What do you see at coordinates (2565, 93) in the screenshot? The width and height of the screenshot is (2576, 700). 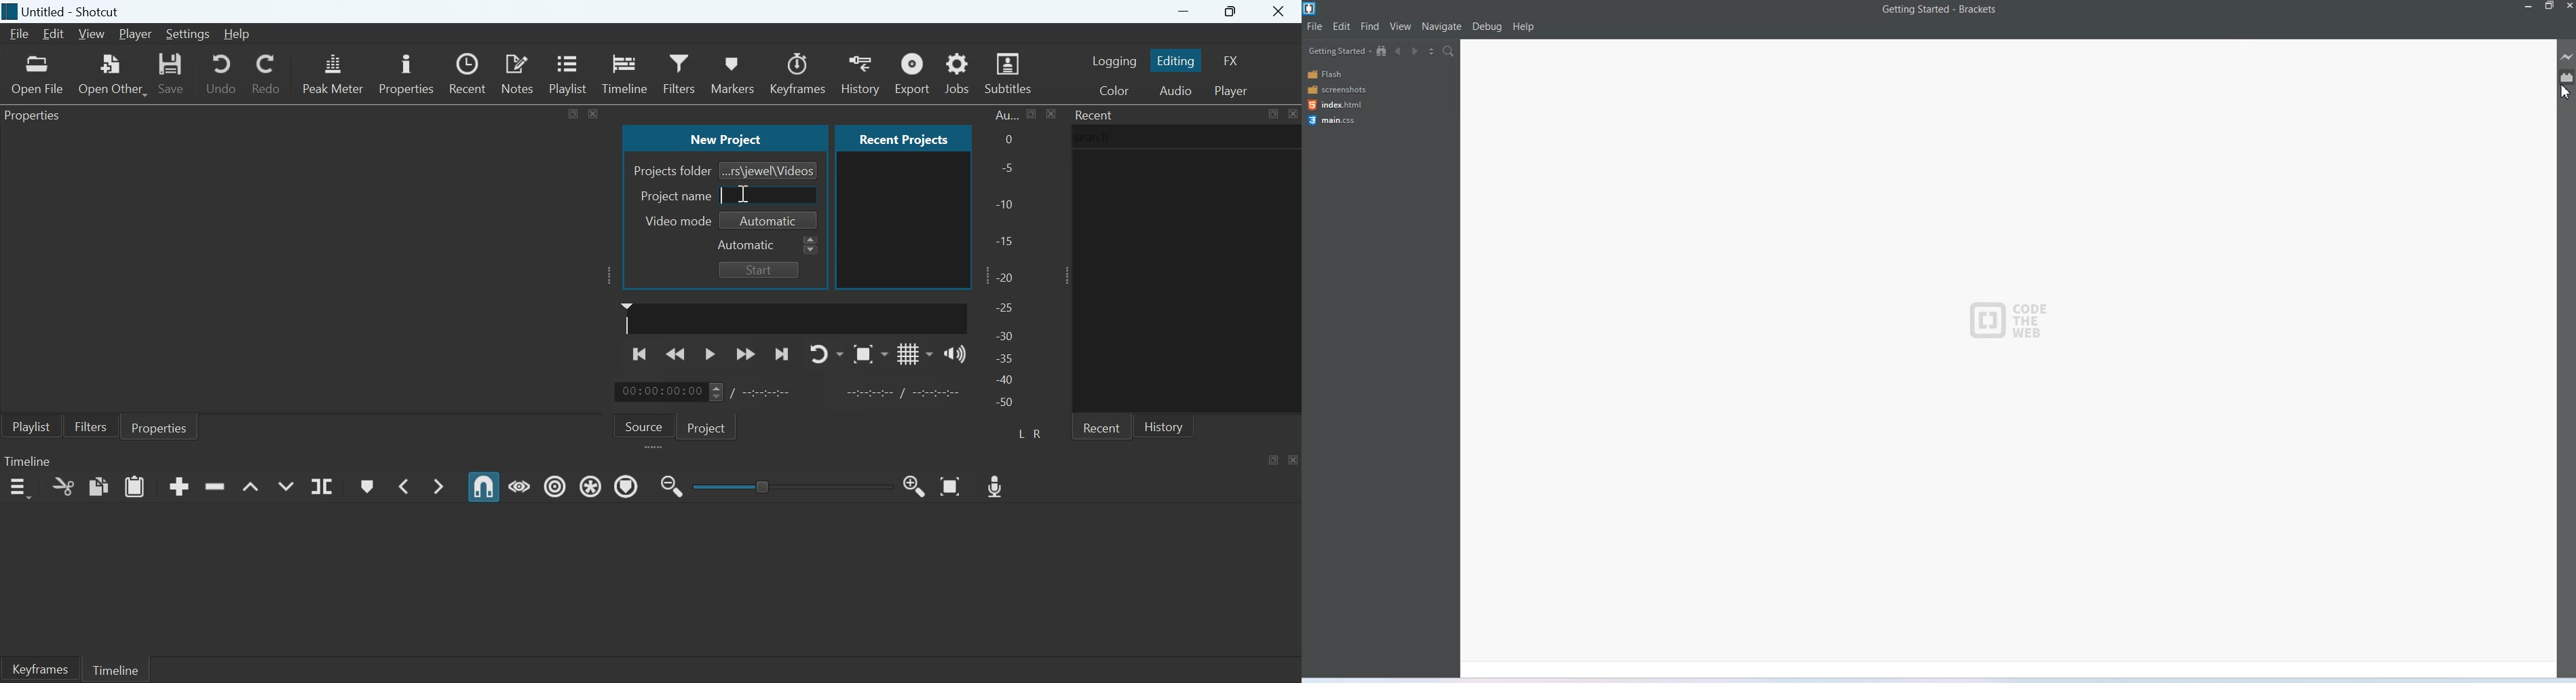 I see `Cursor` at bounding box center [2565, 93].